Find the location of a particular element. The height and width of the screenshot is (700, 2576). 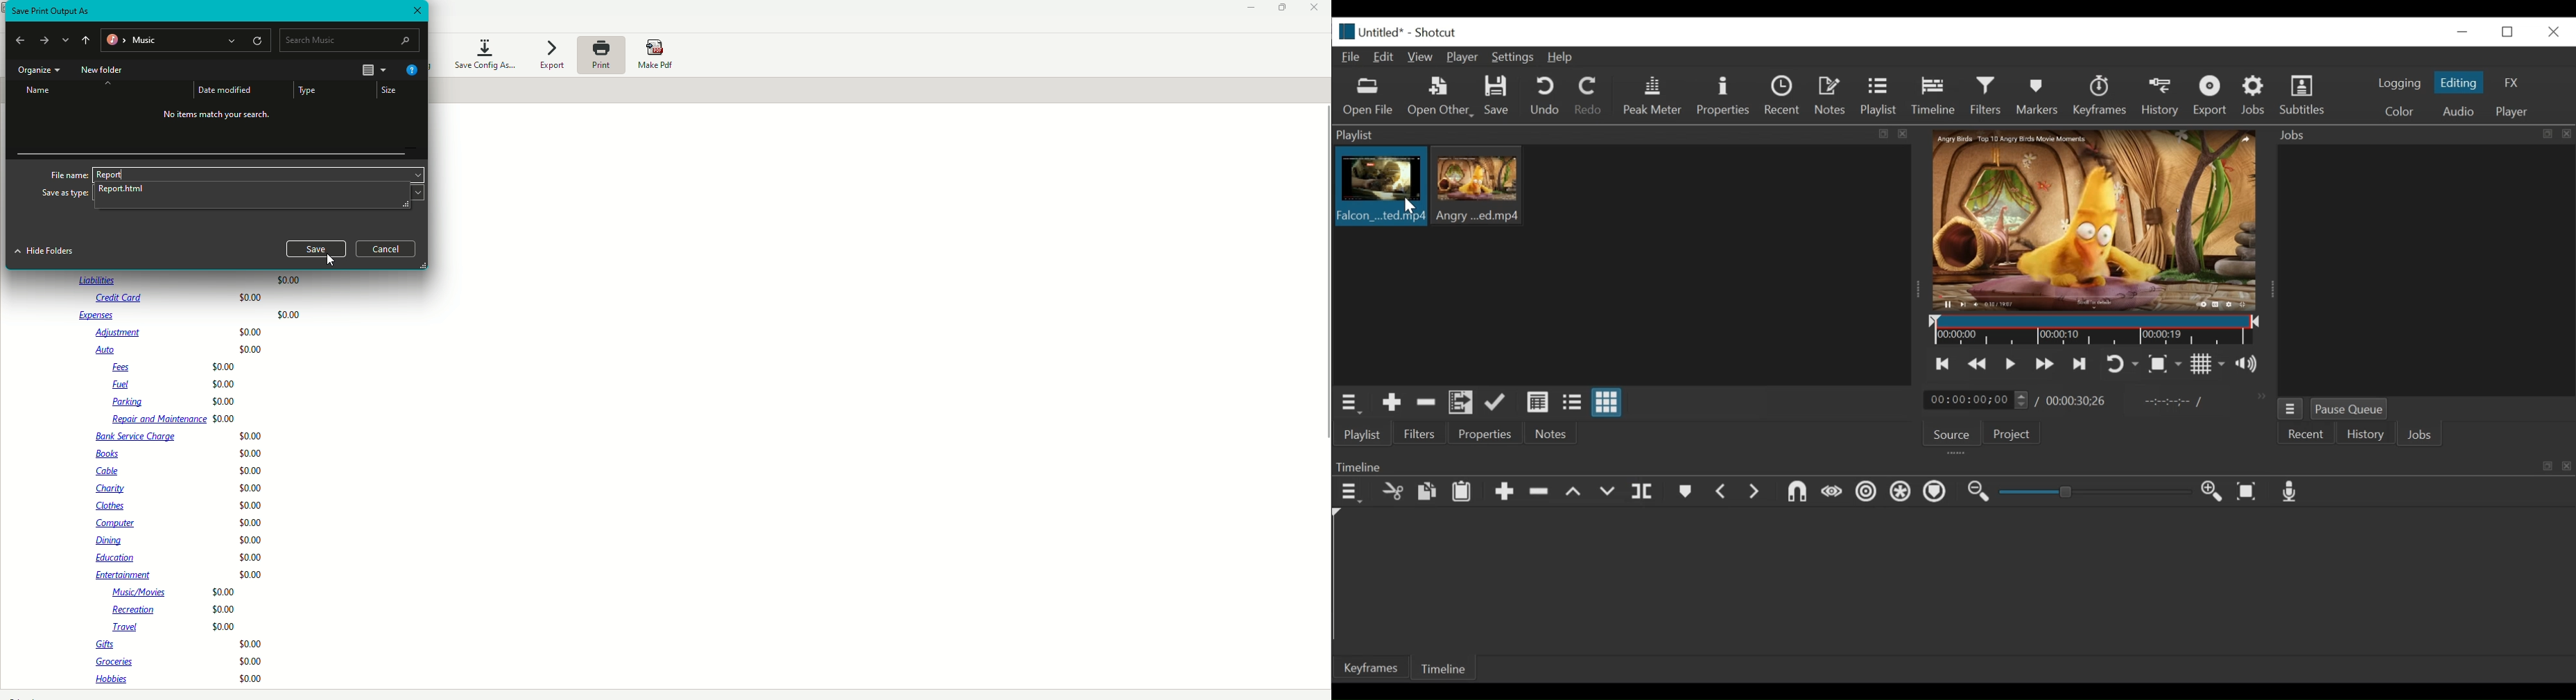

playlist panel is located at coordinates (1617, 135).